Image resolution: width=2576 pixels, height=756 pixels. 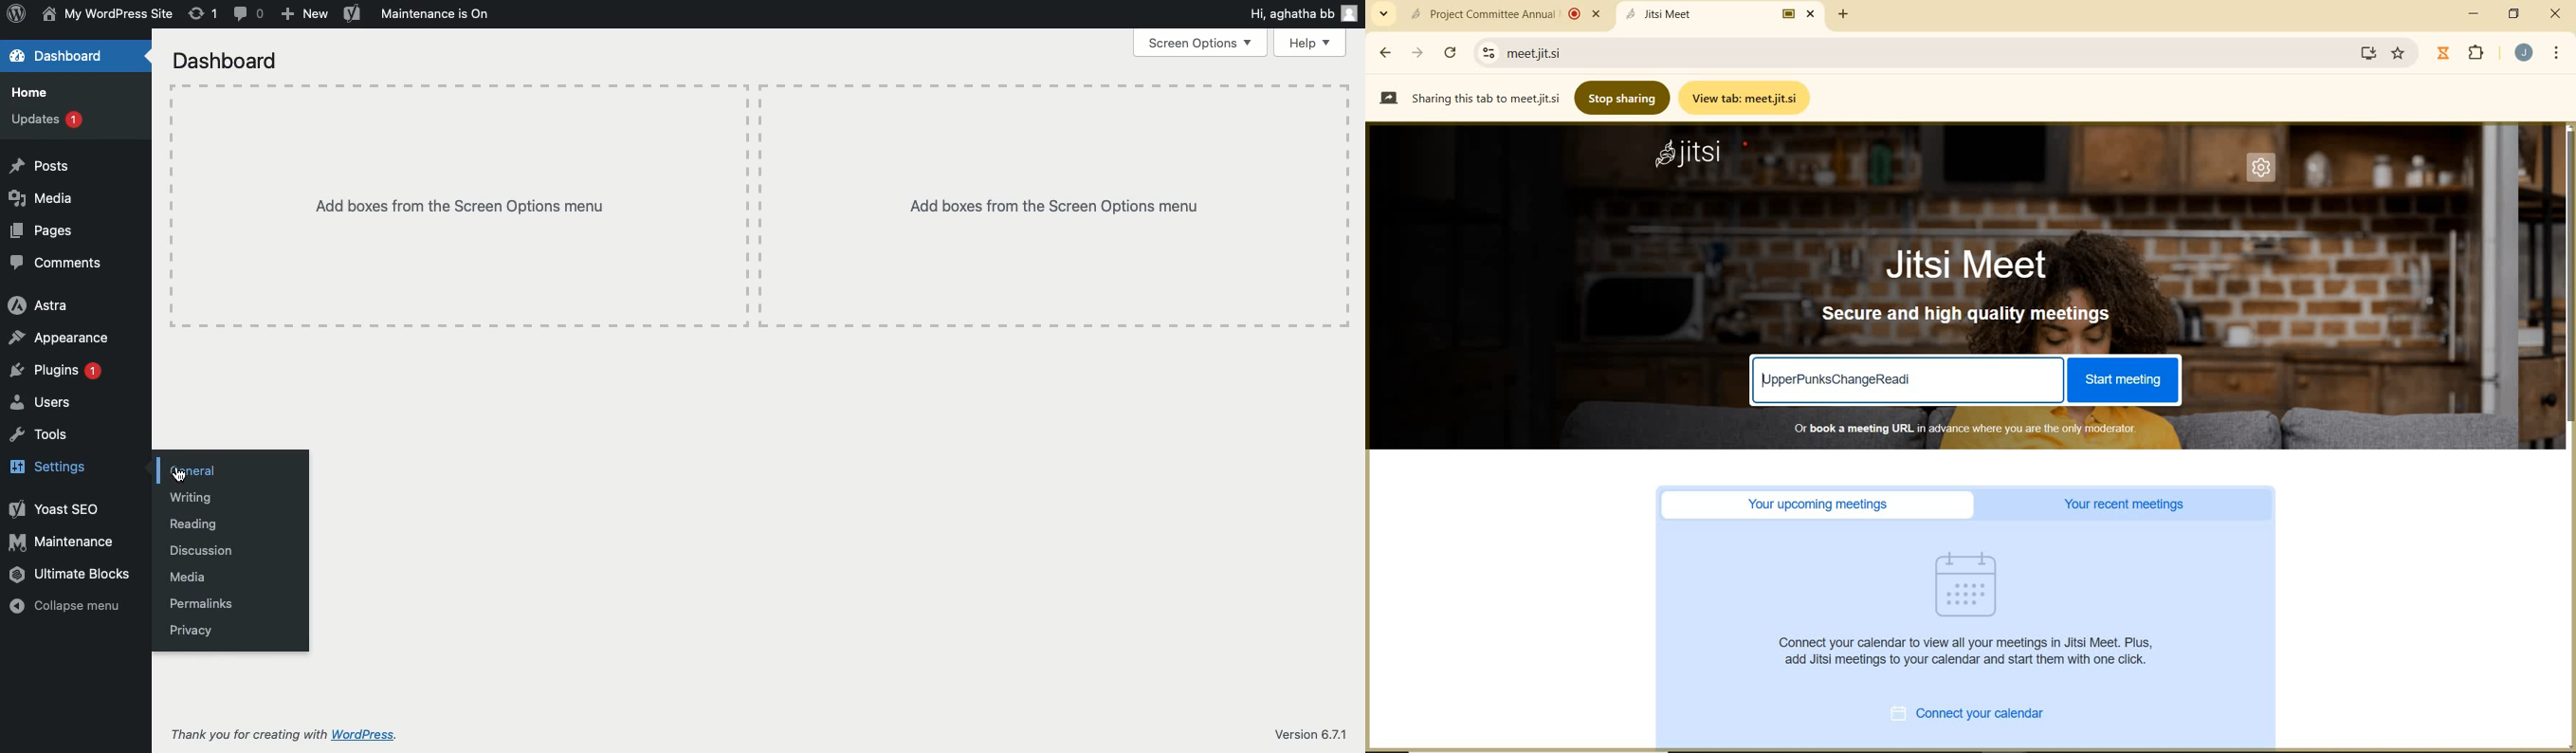 What do you see at coordinates (1309, 42) in the screenshot?
I see `Help` at bounding box center [1309, 42].